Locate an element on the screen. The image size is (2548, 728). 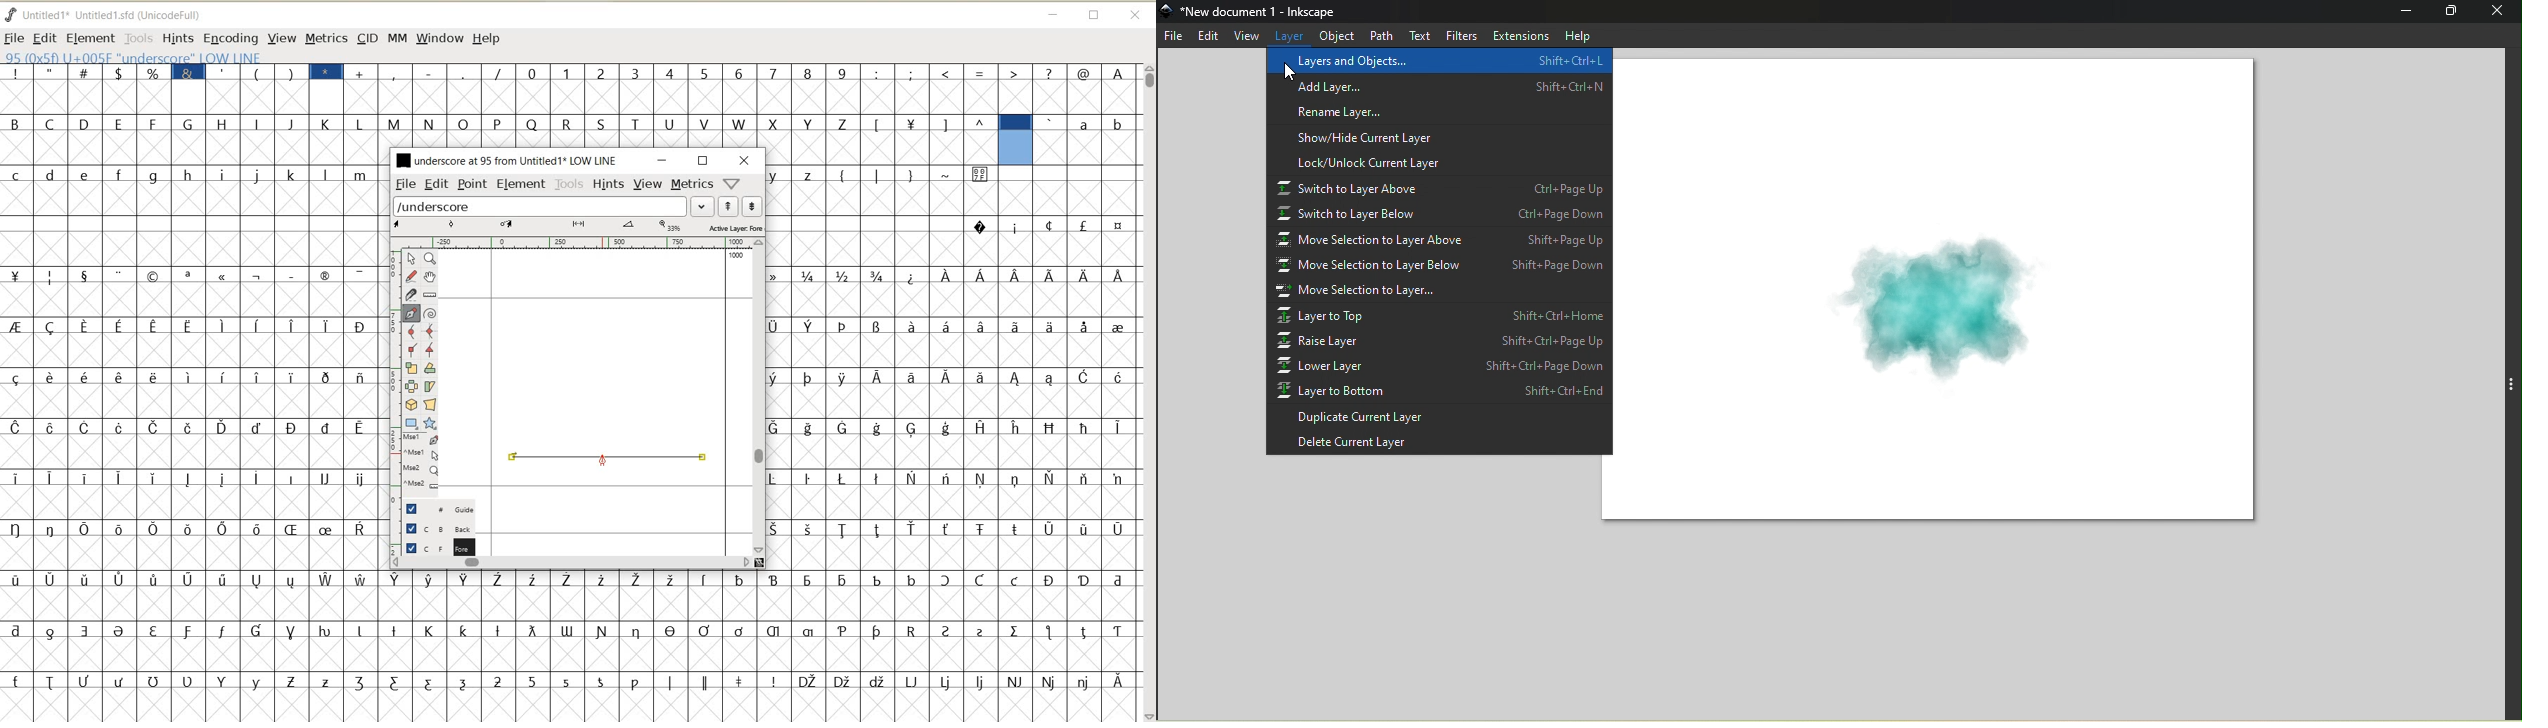
pointer is located at coordinates (410, 259).